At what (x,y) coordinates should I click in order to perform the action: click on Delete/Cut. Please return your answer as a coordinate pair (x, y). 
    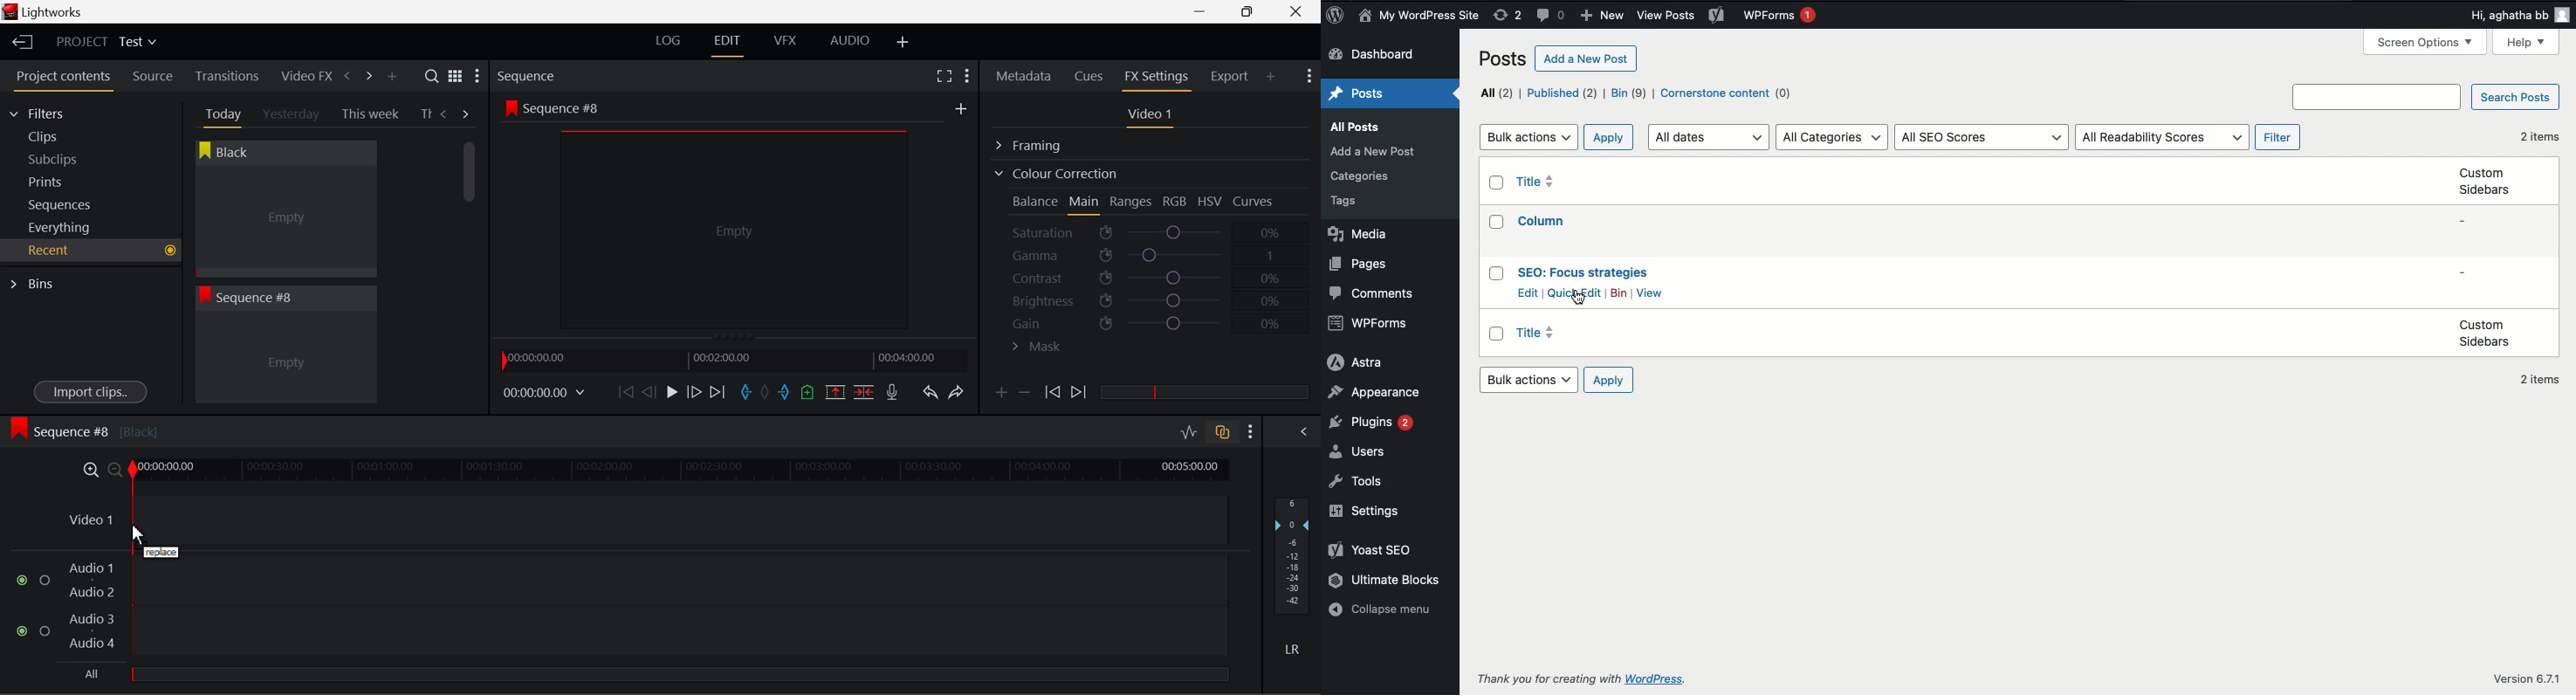
    Looking at the image, I should click on (864, 392).